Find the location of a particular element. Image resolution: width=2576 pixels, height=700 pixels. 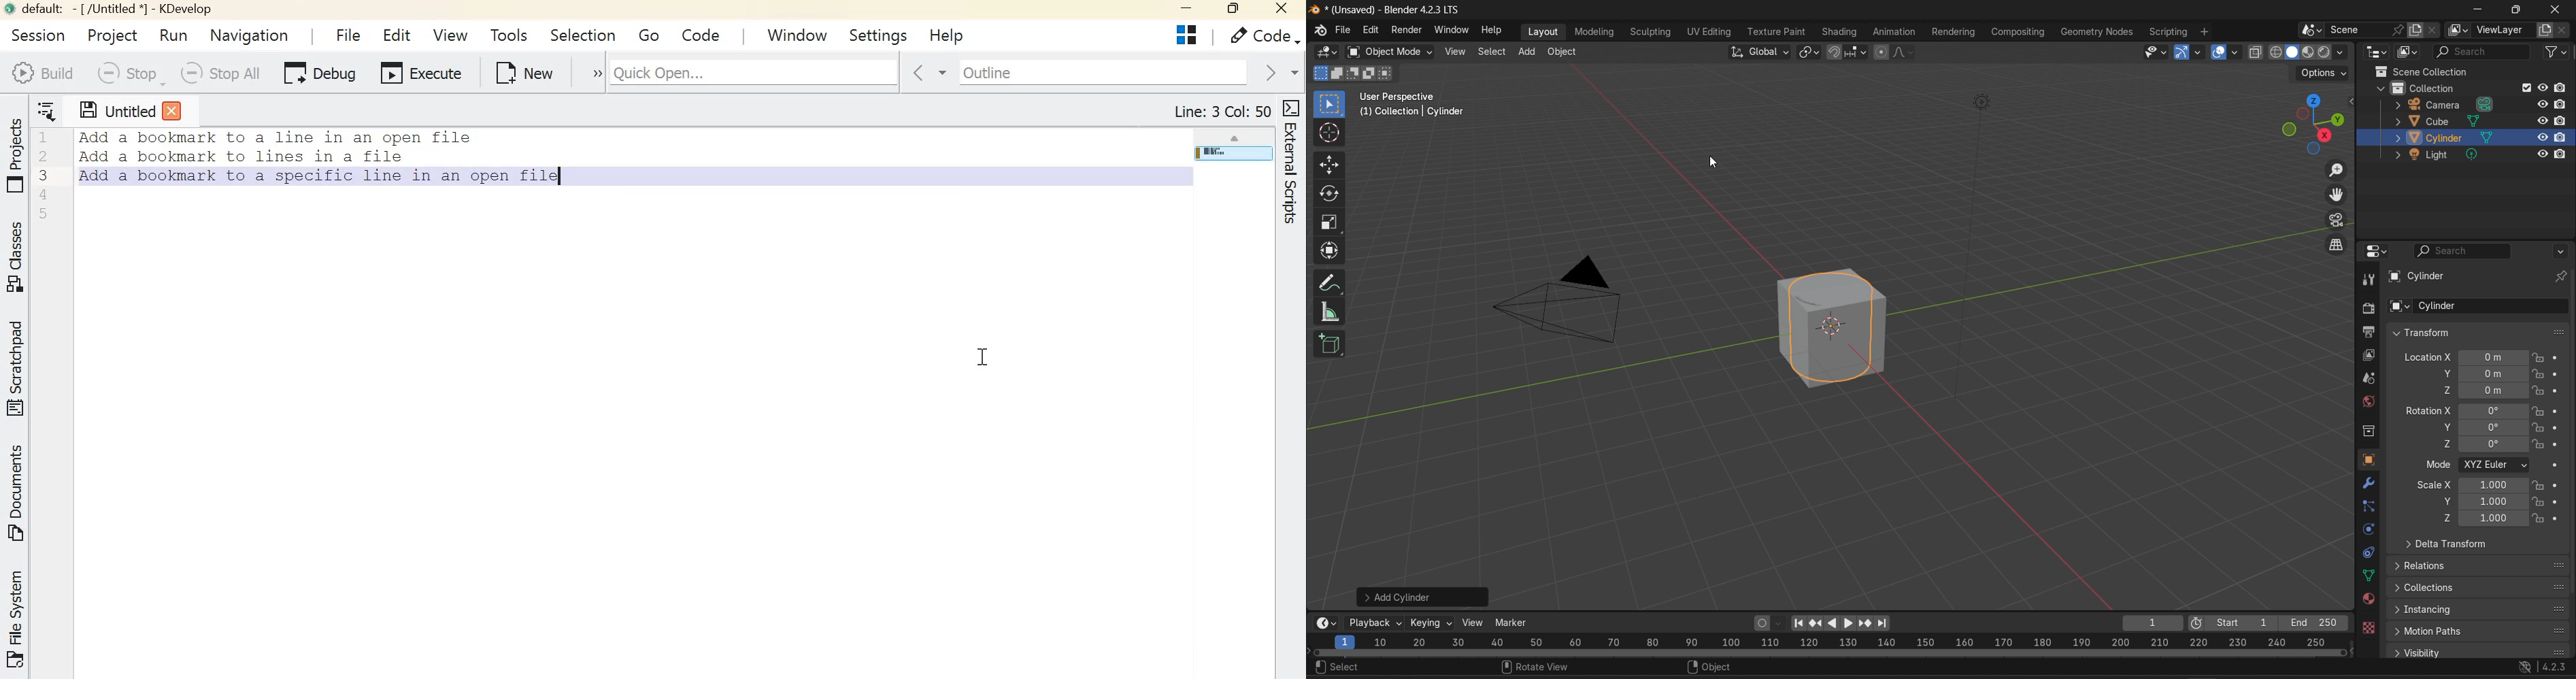

animate property is located at coordinates (2559, 411).